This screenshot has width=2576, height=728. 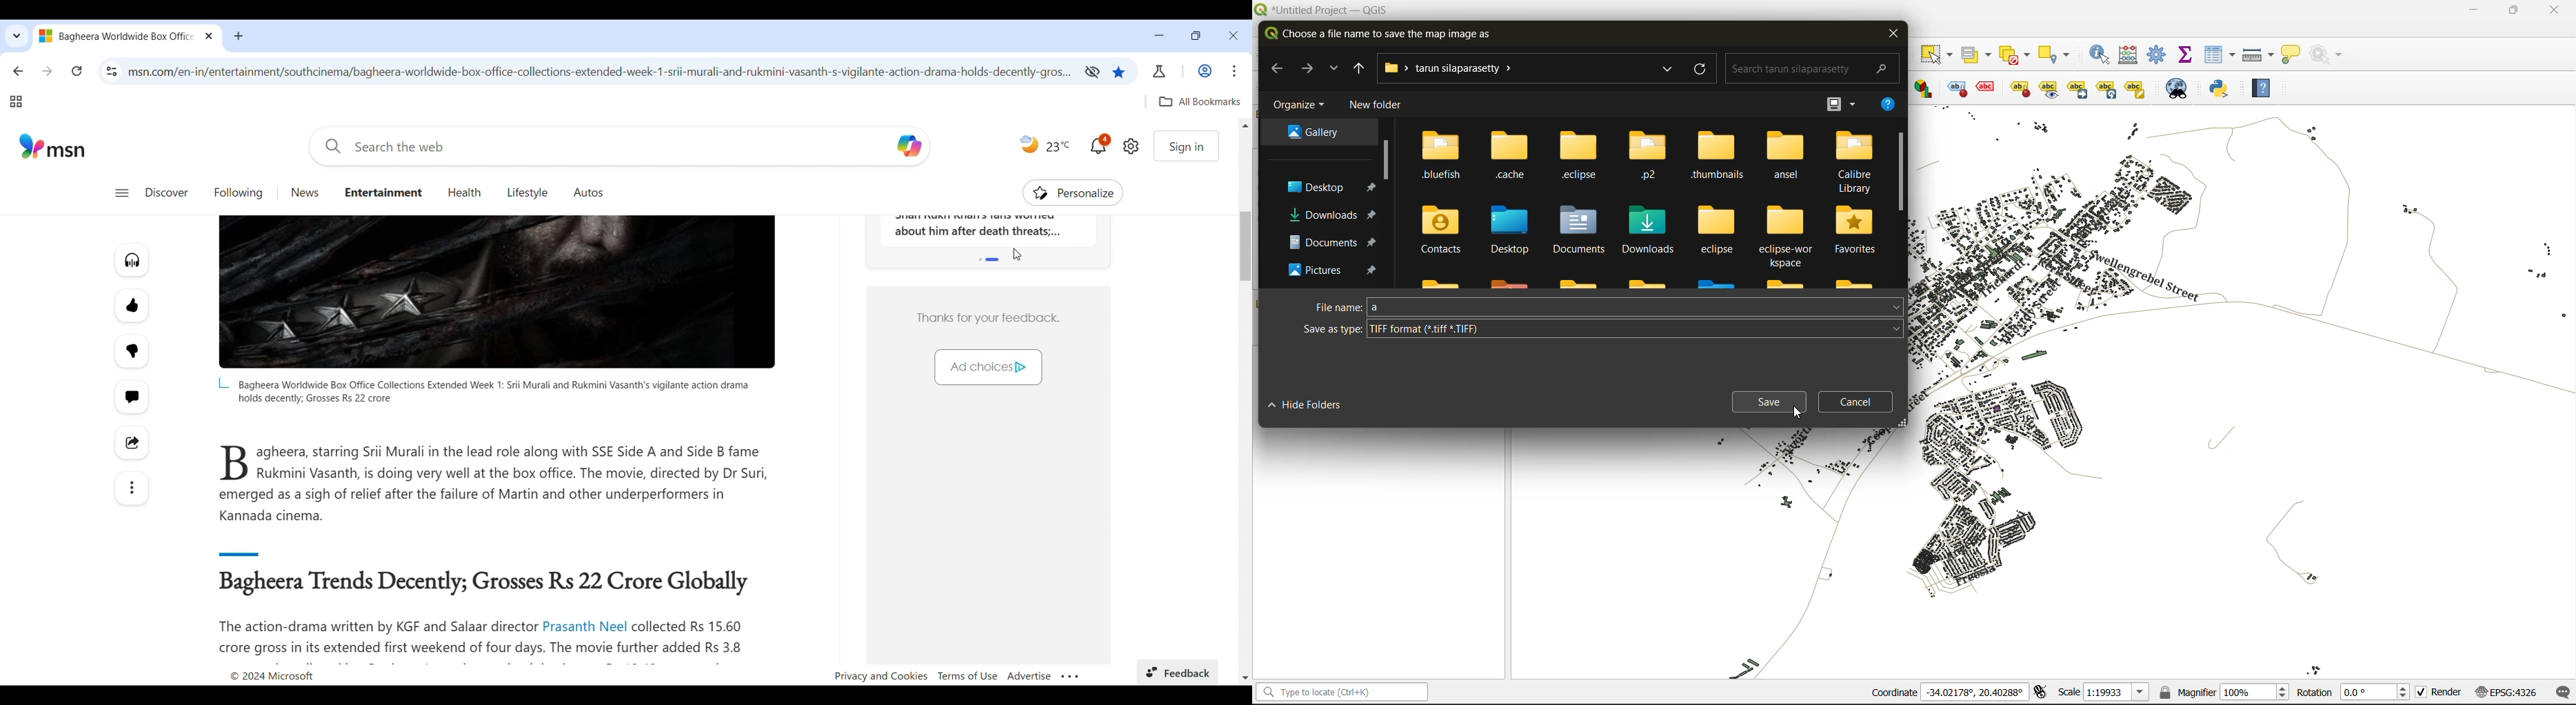 I want to click on select value, so click(x=1978, y=52).